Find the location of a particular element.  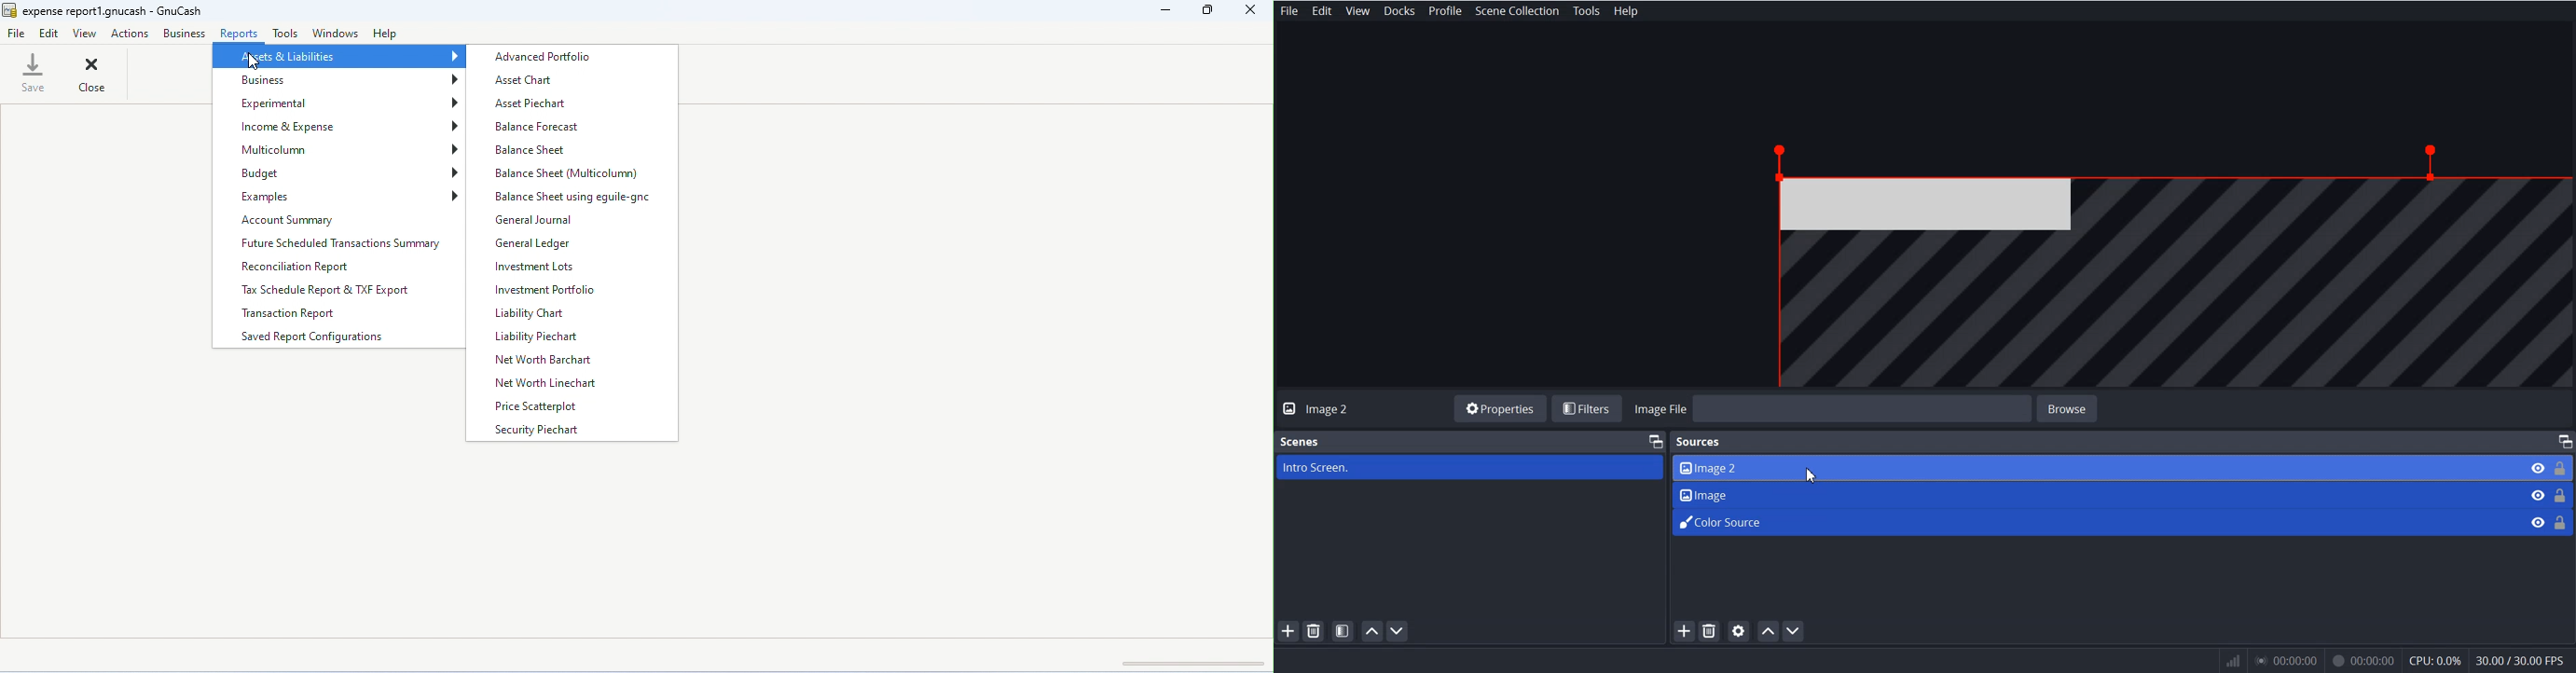

cpu is located at coordinates (2435, 659).